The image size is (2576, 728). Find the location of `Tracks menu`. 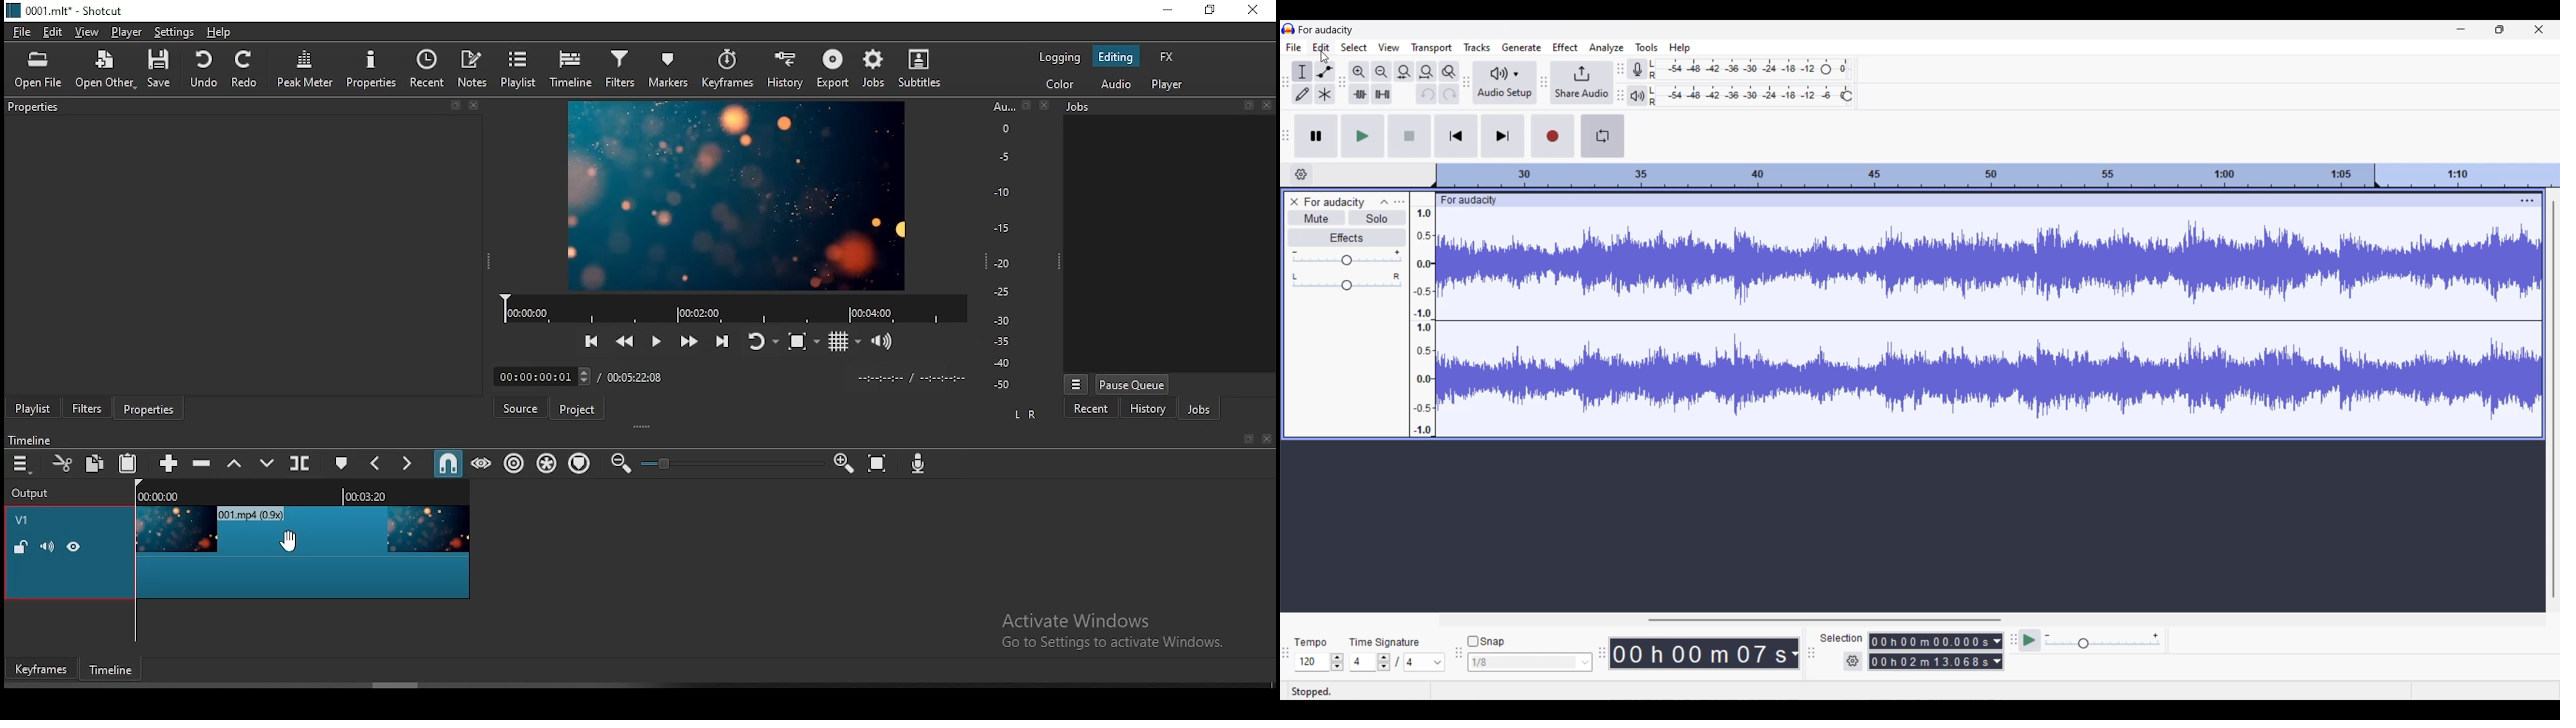

Tracks menu is located at coordinates (1477, 47).